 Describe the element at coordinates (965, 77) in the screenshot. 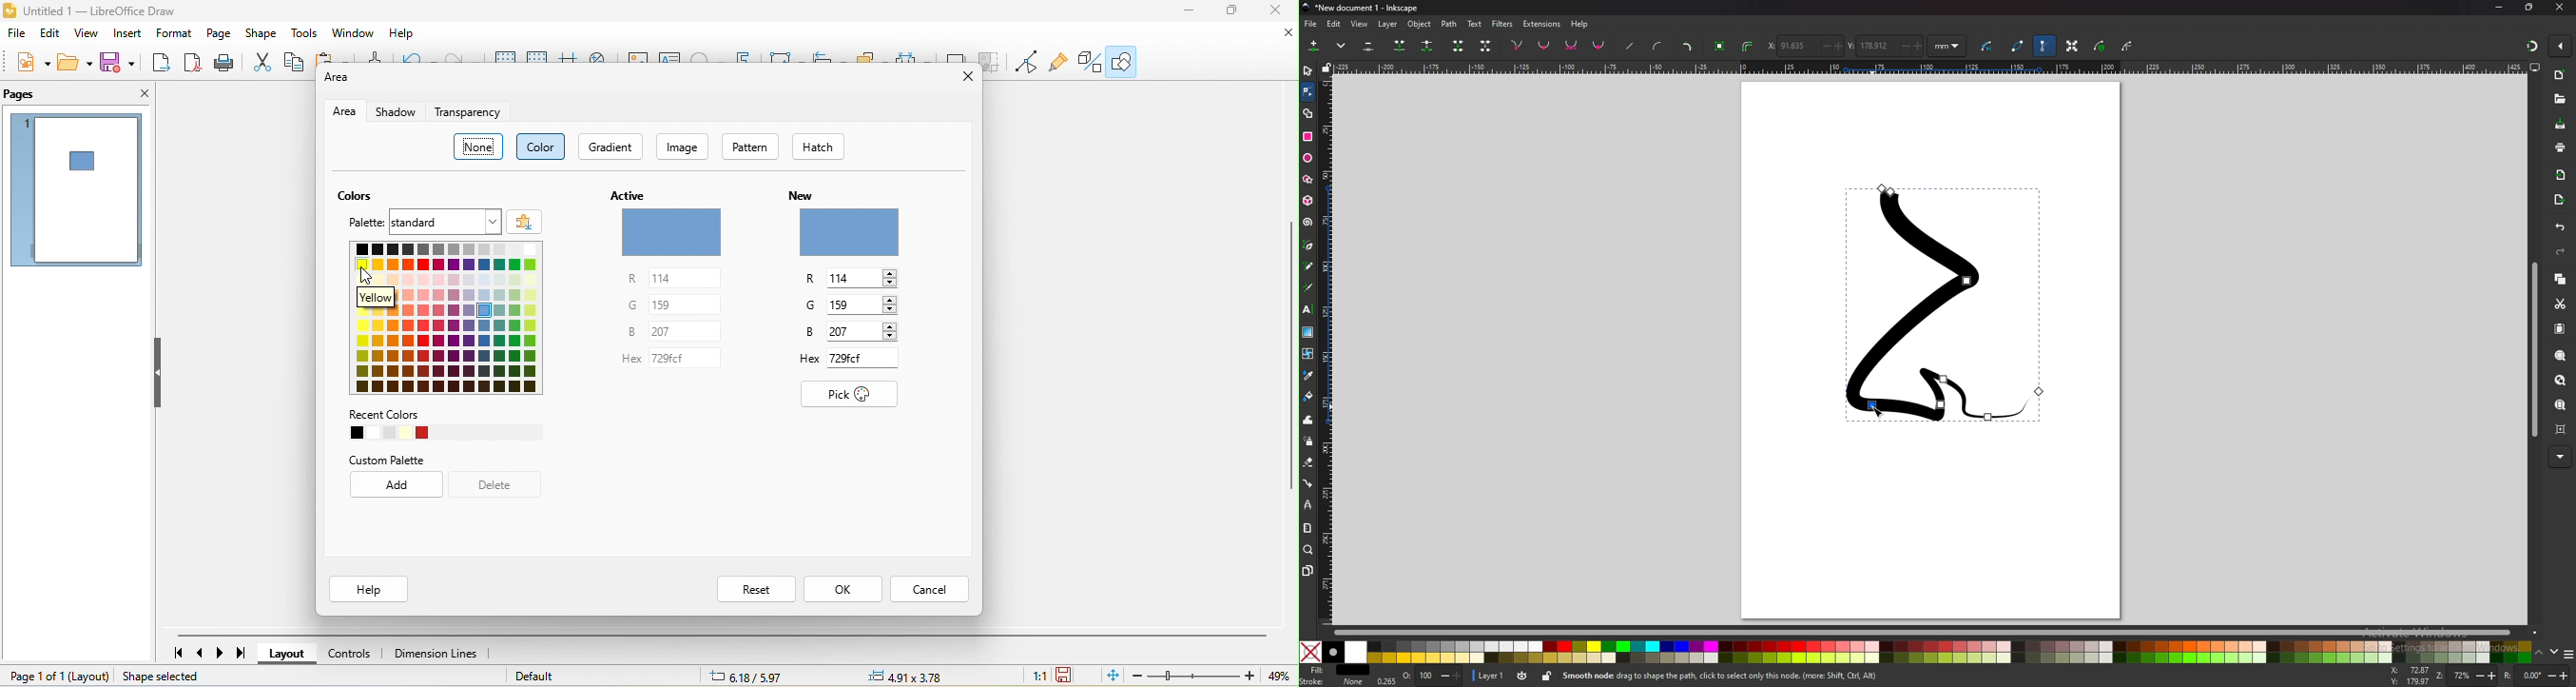

I see `close` at that location.